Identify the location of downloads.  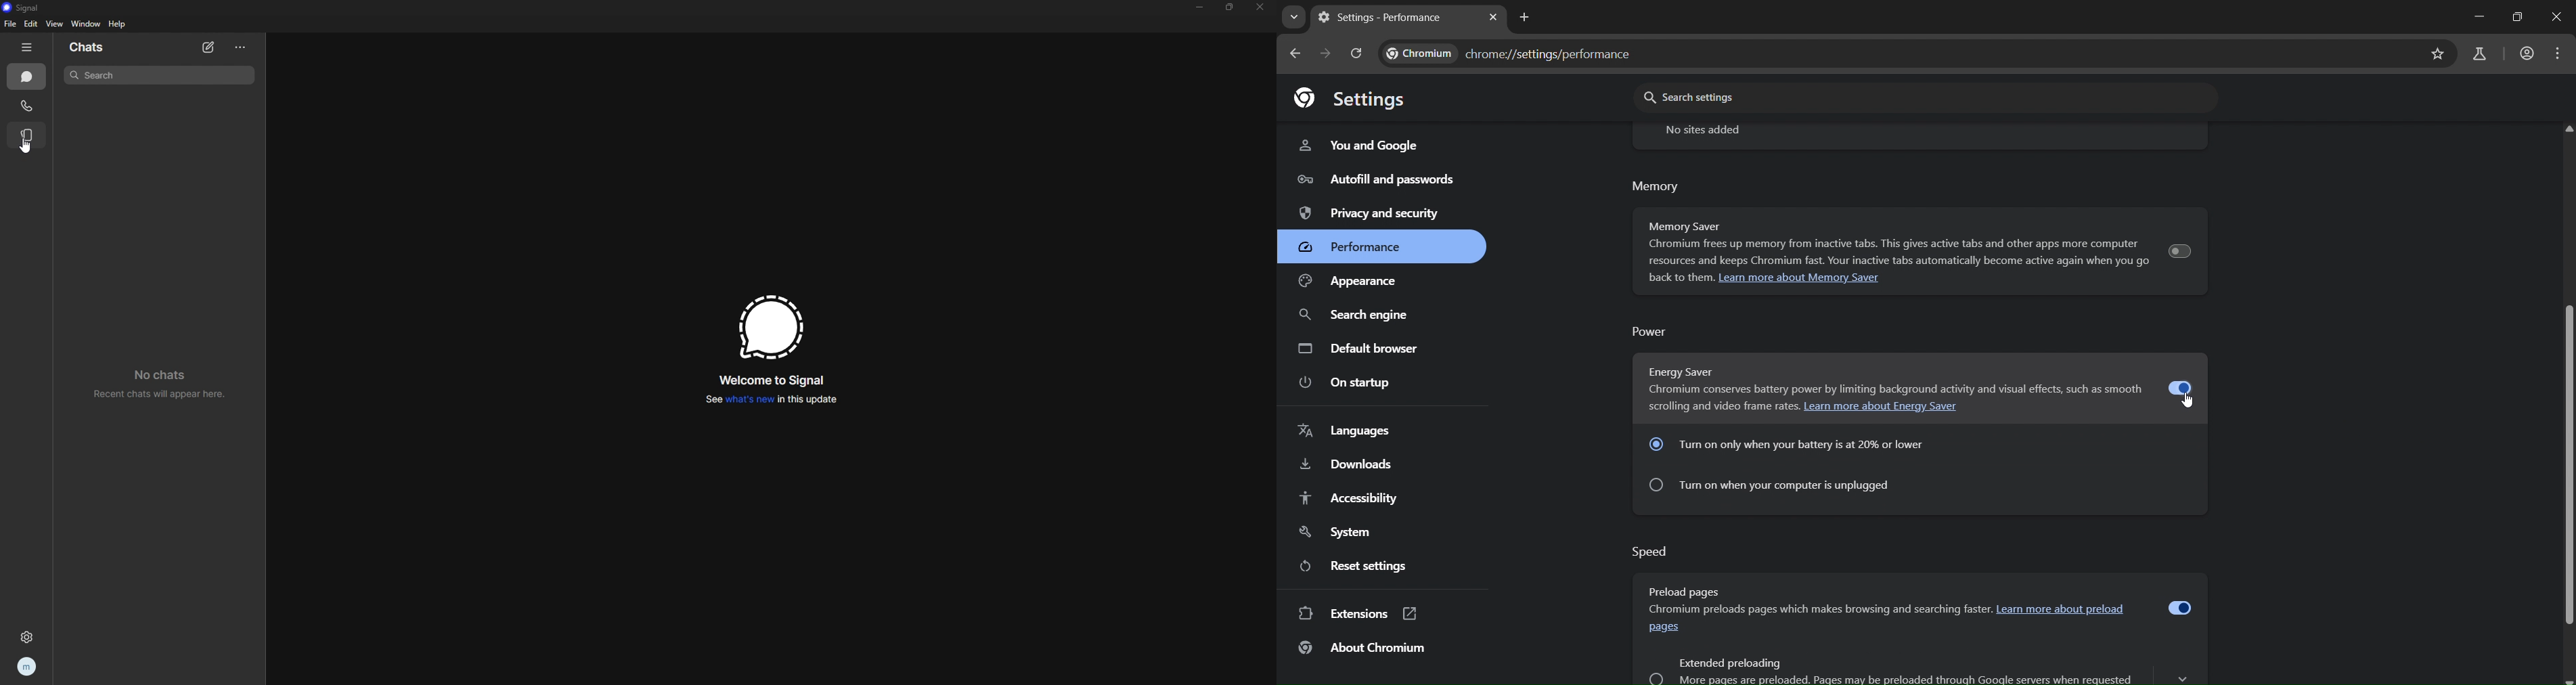
(1350, 464).